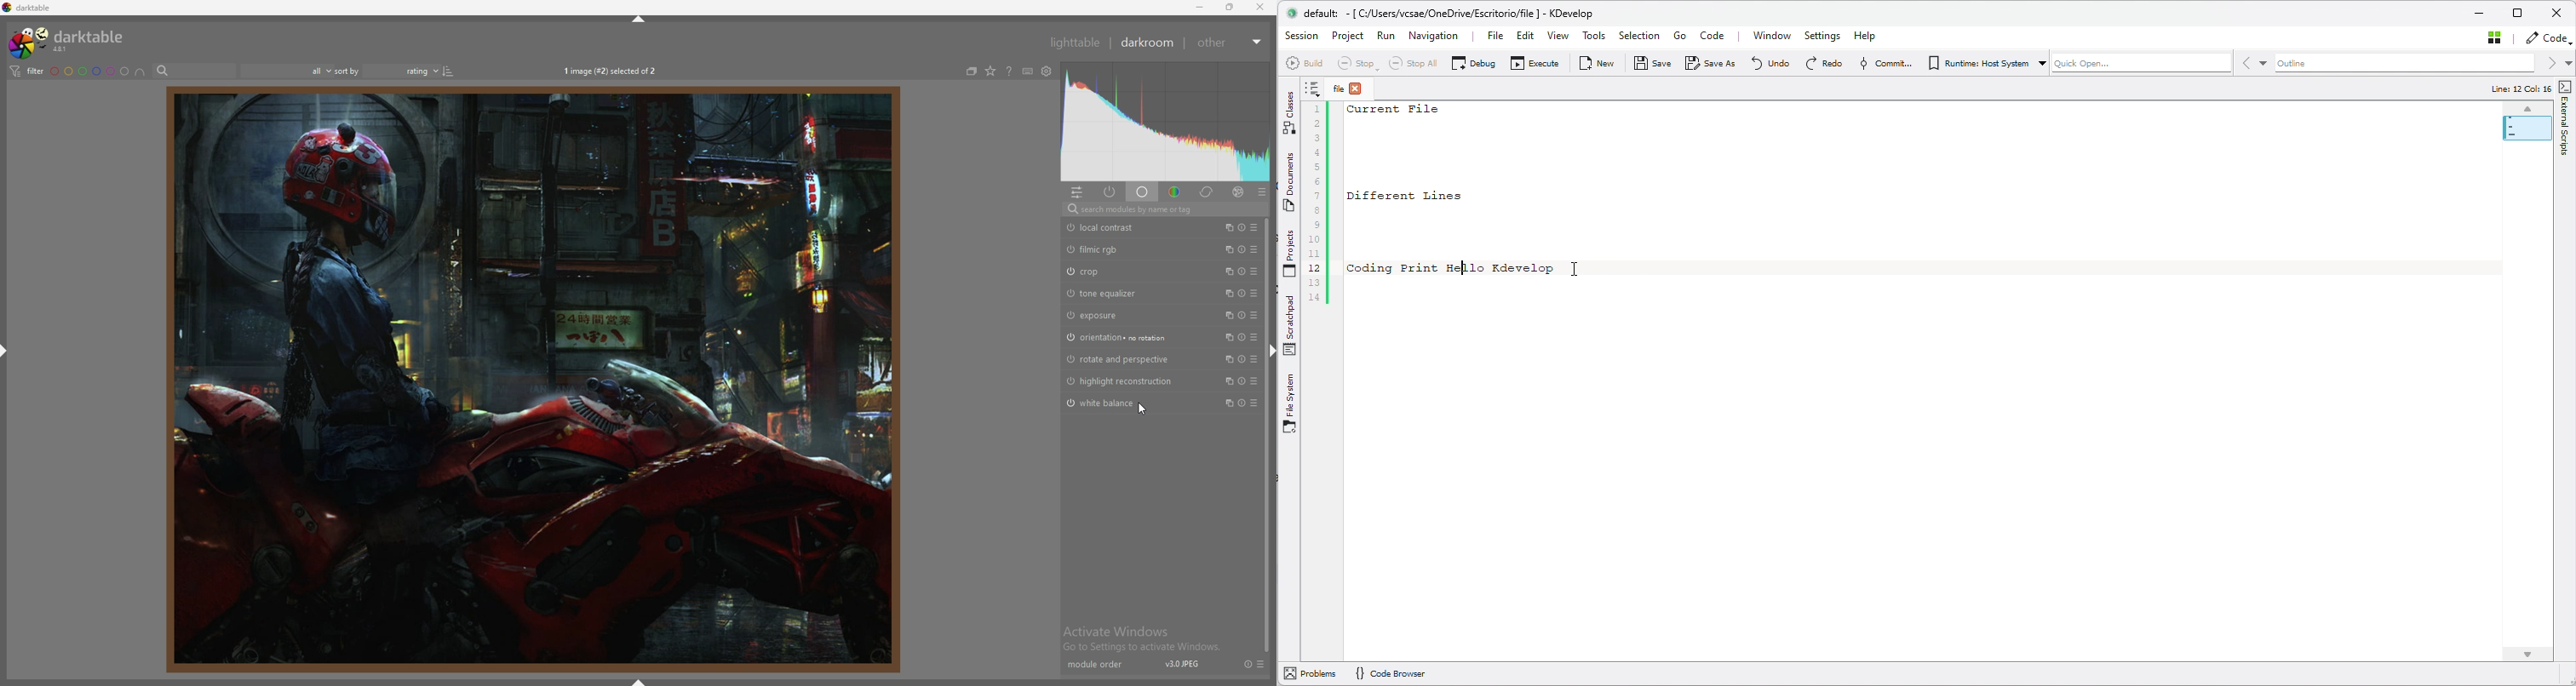 Image resolution: width=2576 pixels, height=700 pixels. I want to click on multiple instances action, so click(1228, 338).